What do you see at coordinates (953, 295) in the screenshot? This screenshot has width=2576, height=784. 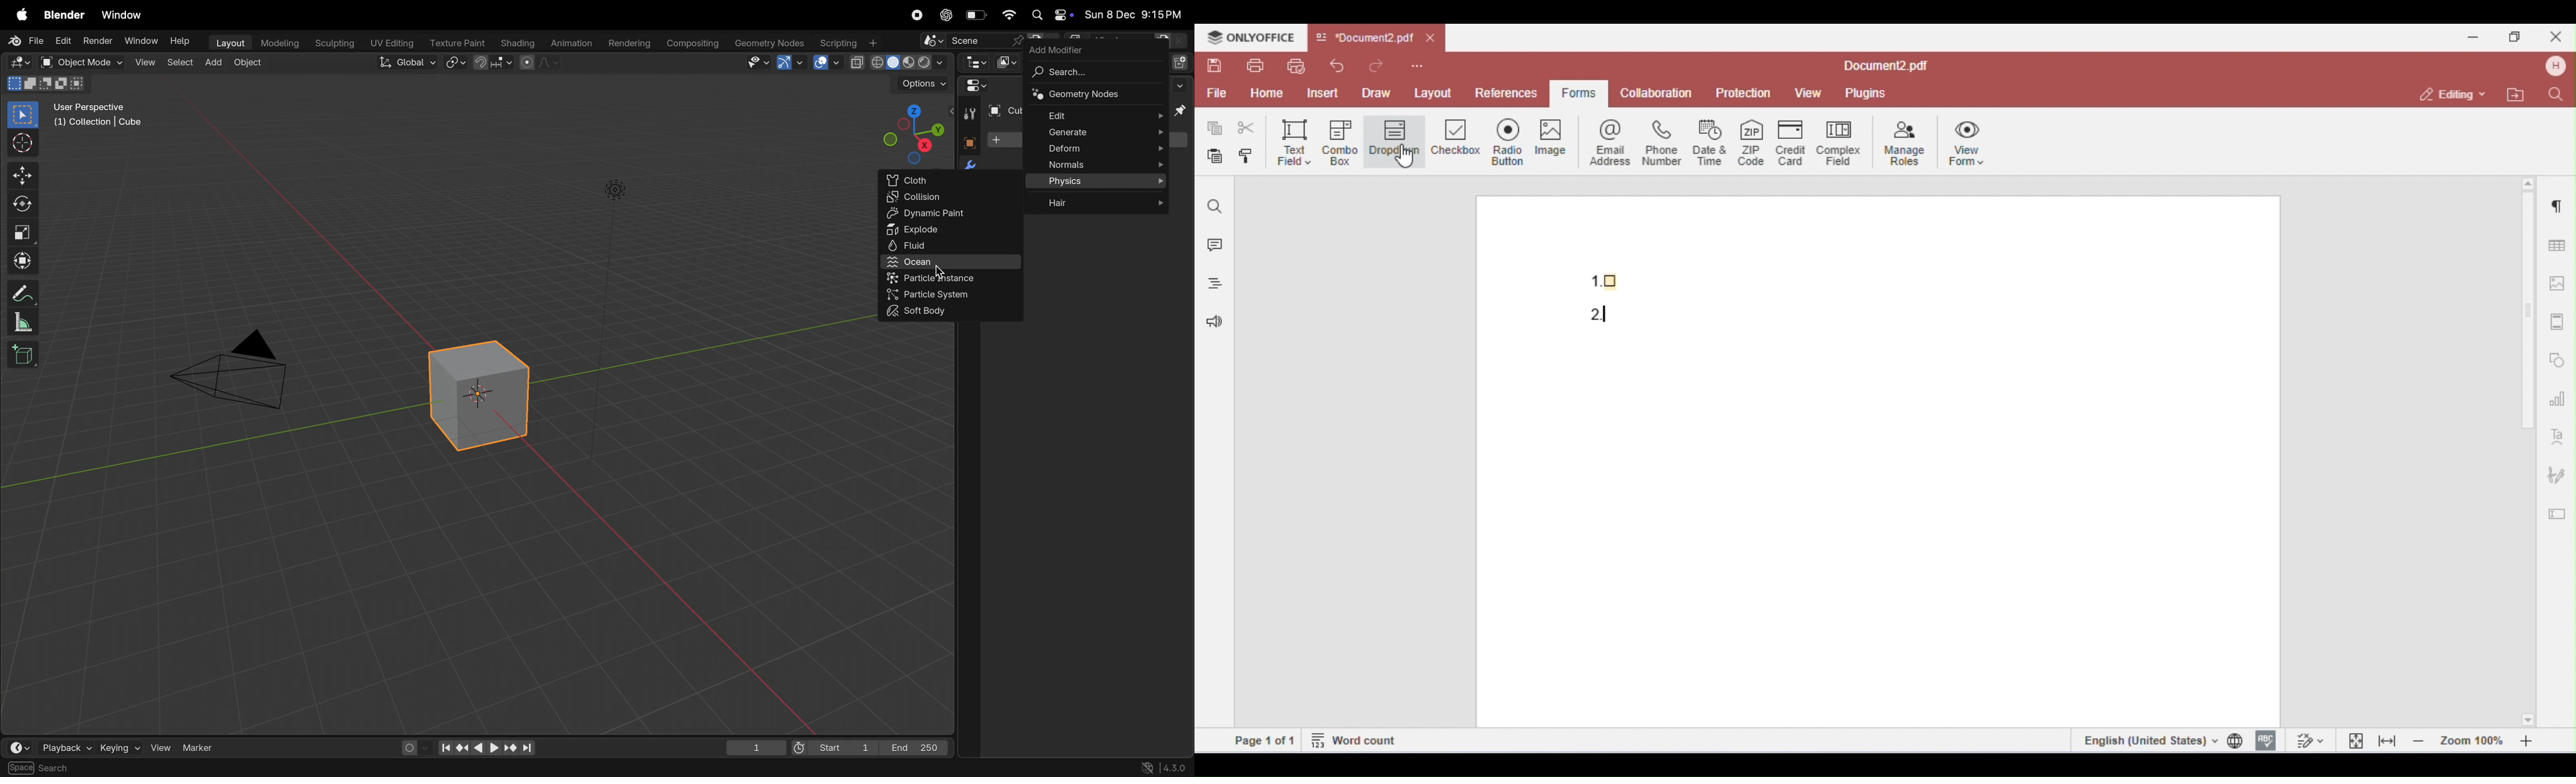 I see `particle system` at bounding box center [953, 295].